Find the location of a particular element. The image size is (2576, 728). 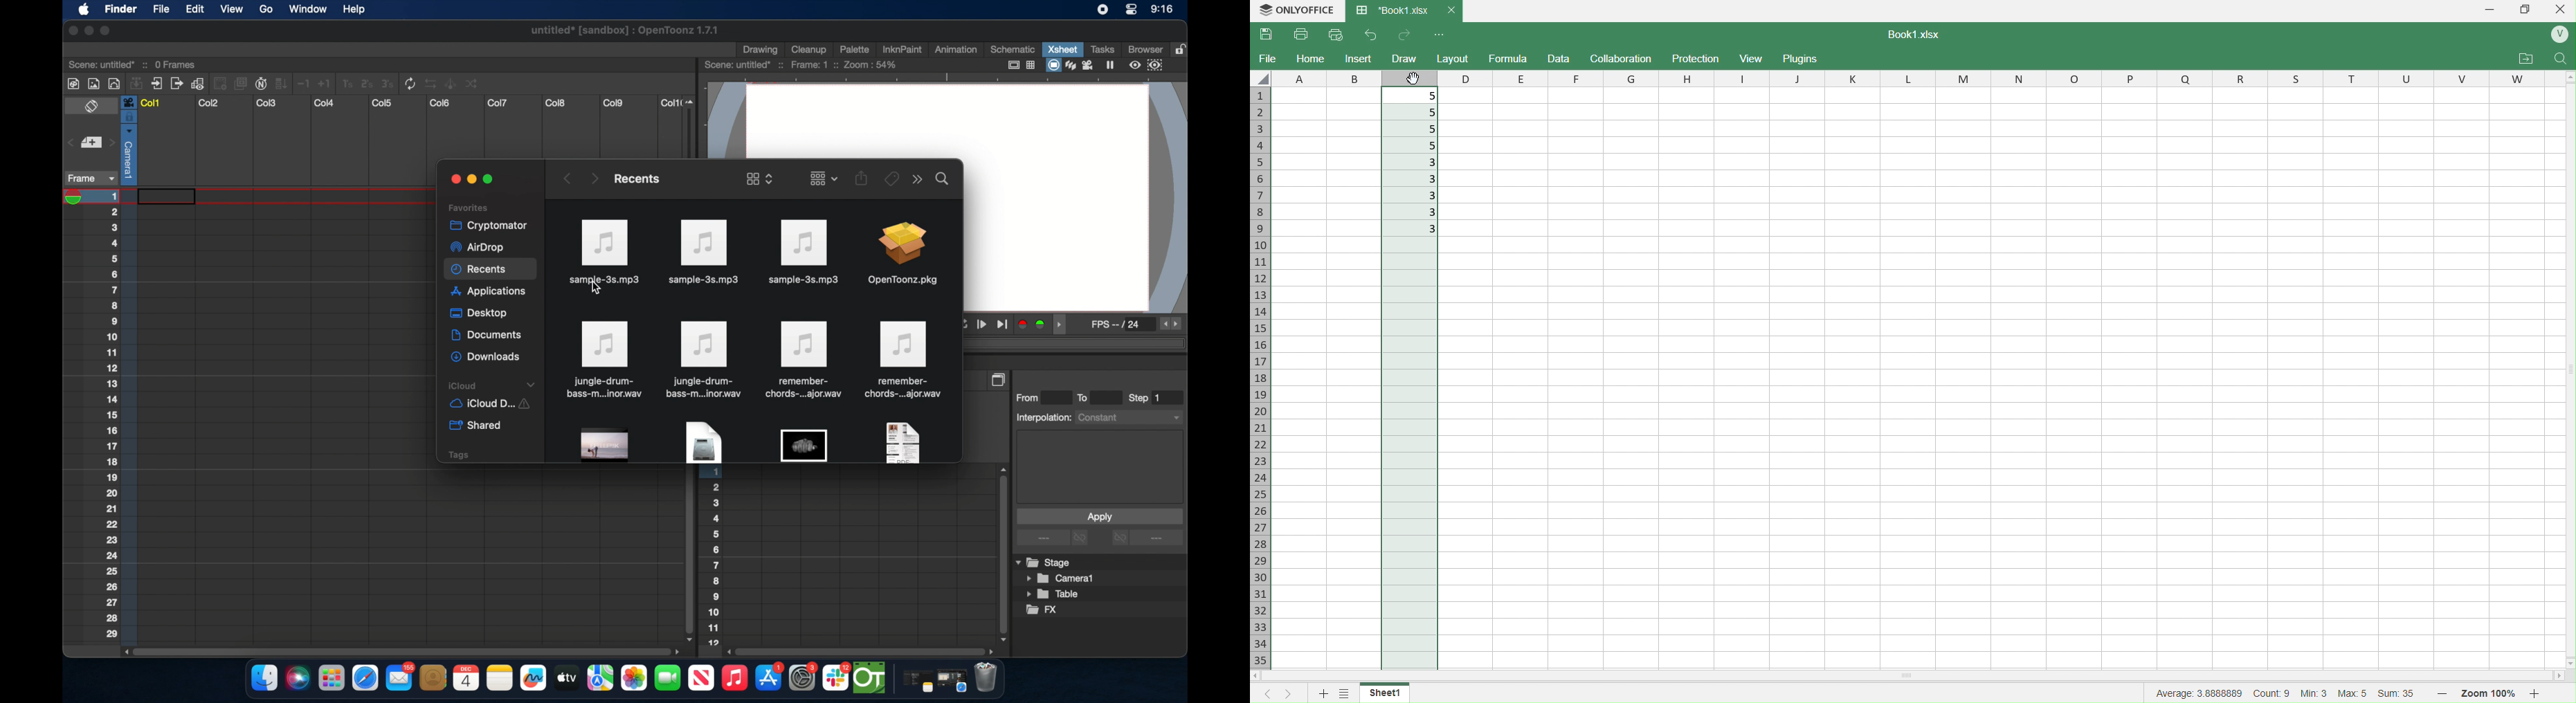

animation is located at coordinates (956, 50).